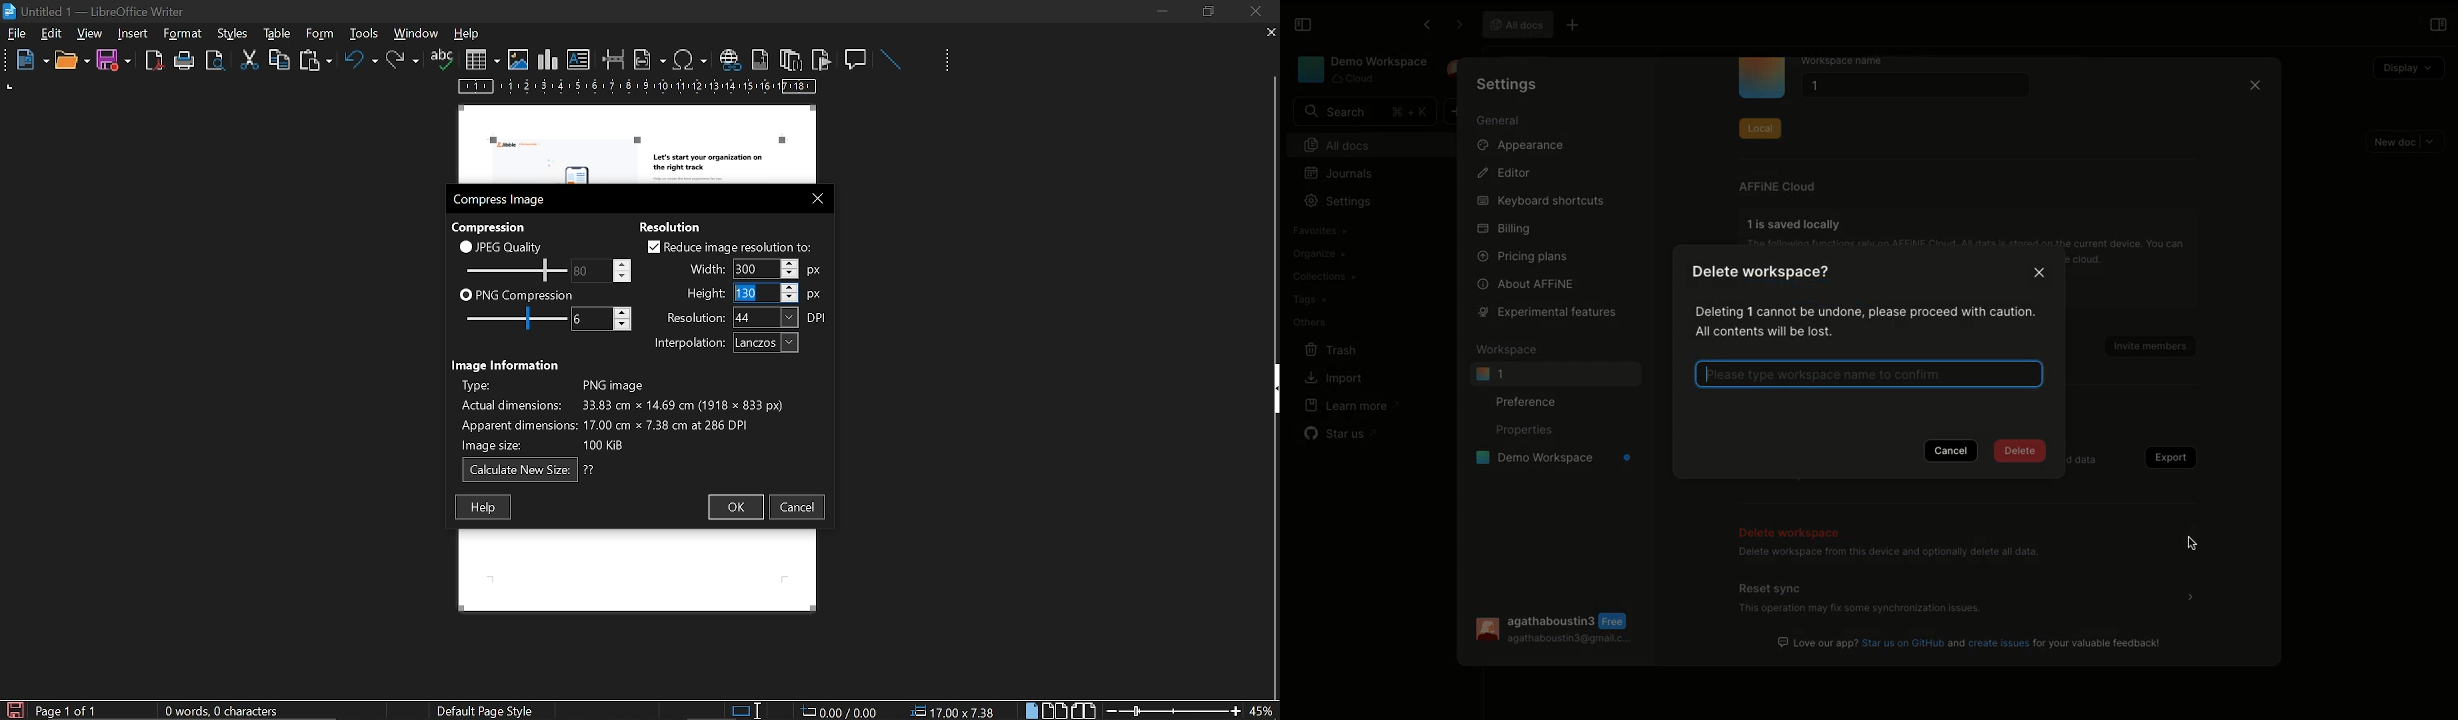 This screenshot has height=728, width=2464. I want to click on current page, so click(67, 711).